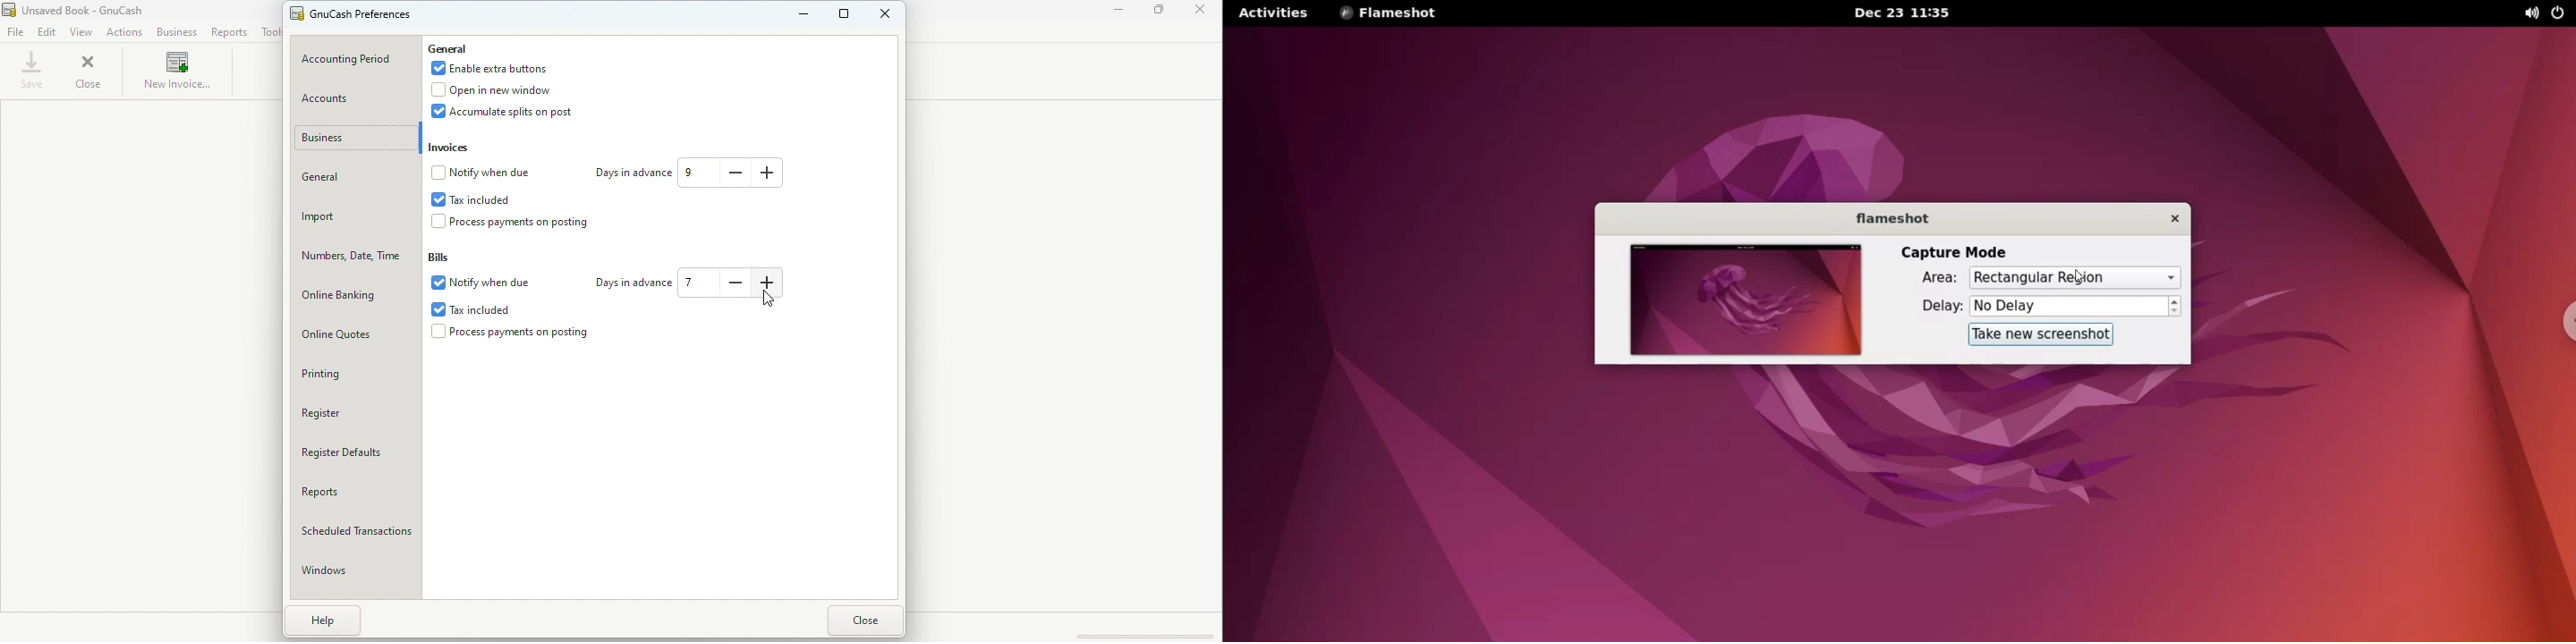 Image resolution: width=2576 pixels, height=644 pixels. Describe the element at coordinates (90, 72) in the screenshot. I see `Close` at that location.